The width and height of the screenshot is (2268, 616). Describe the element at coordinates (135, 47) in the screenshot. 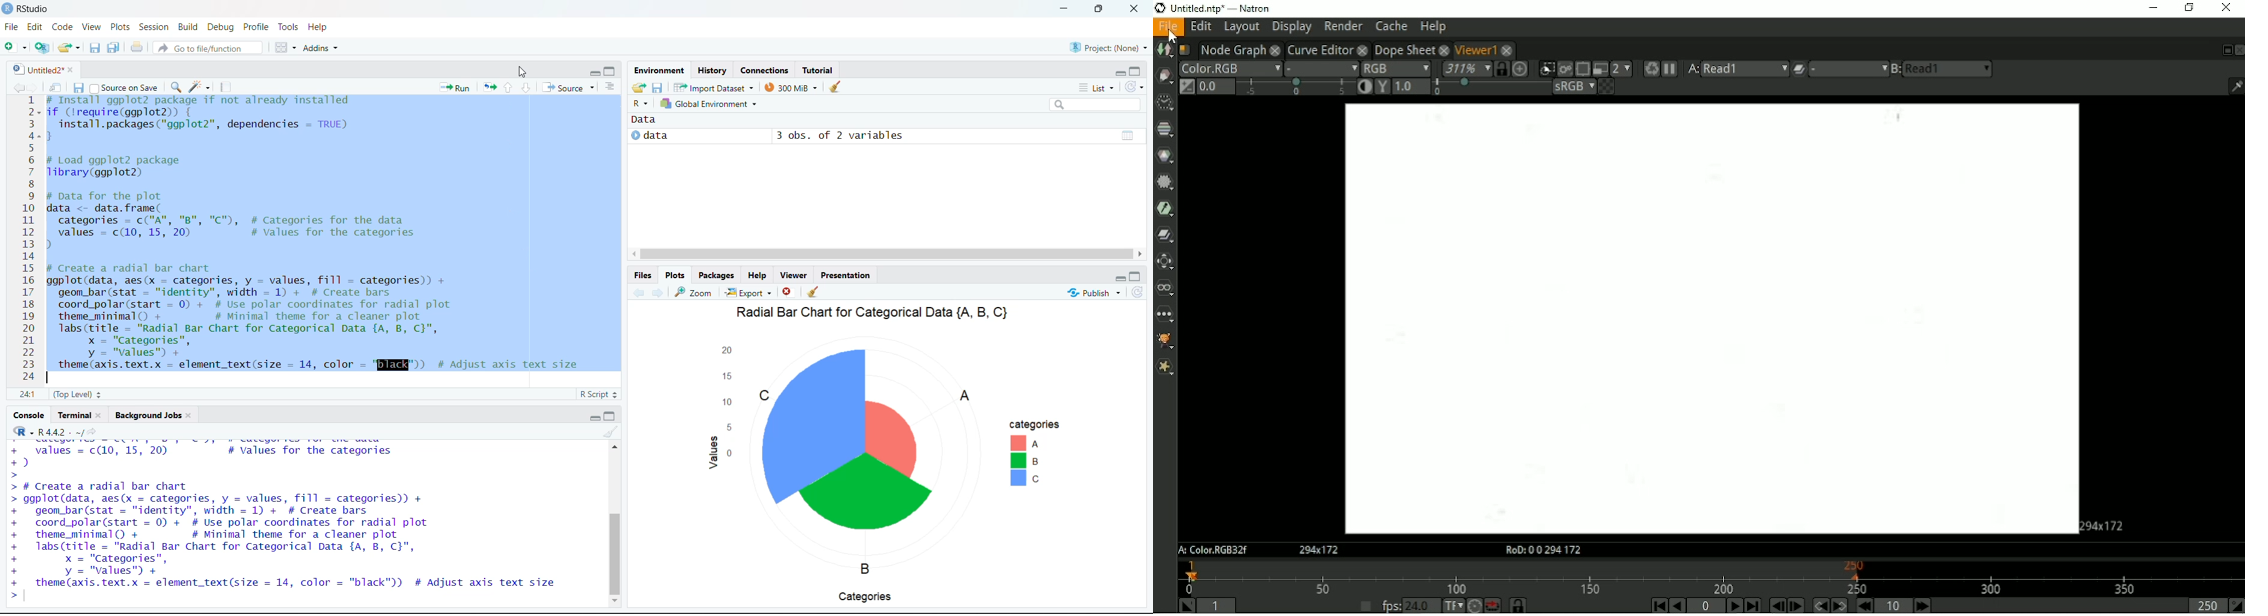

I see `print the current file` at that location.